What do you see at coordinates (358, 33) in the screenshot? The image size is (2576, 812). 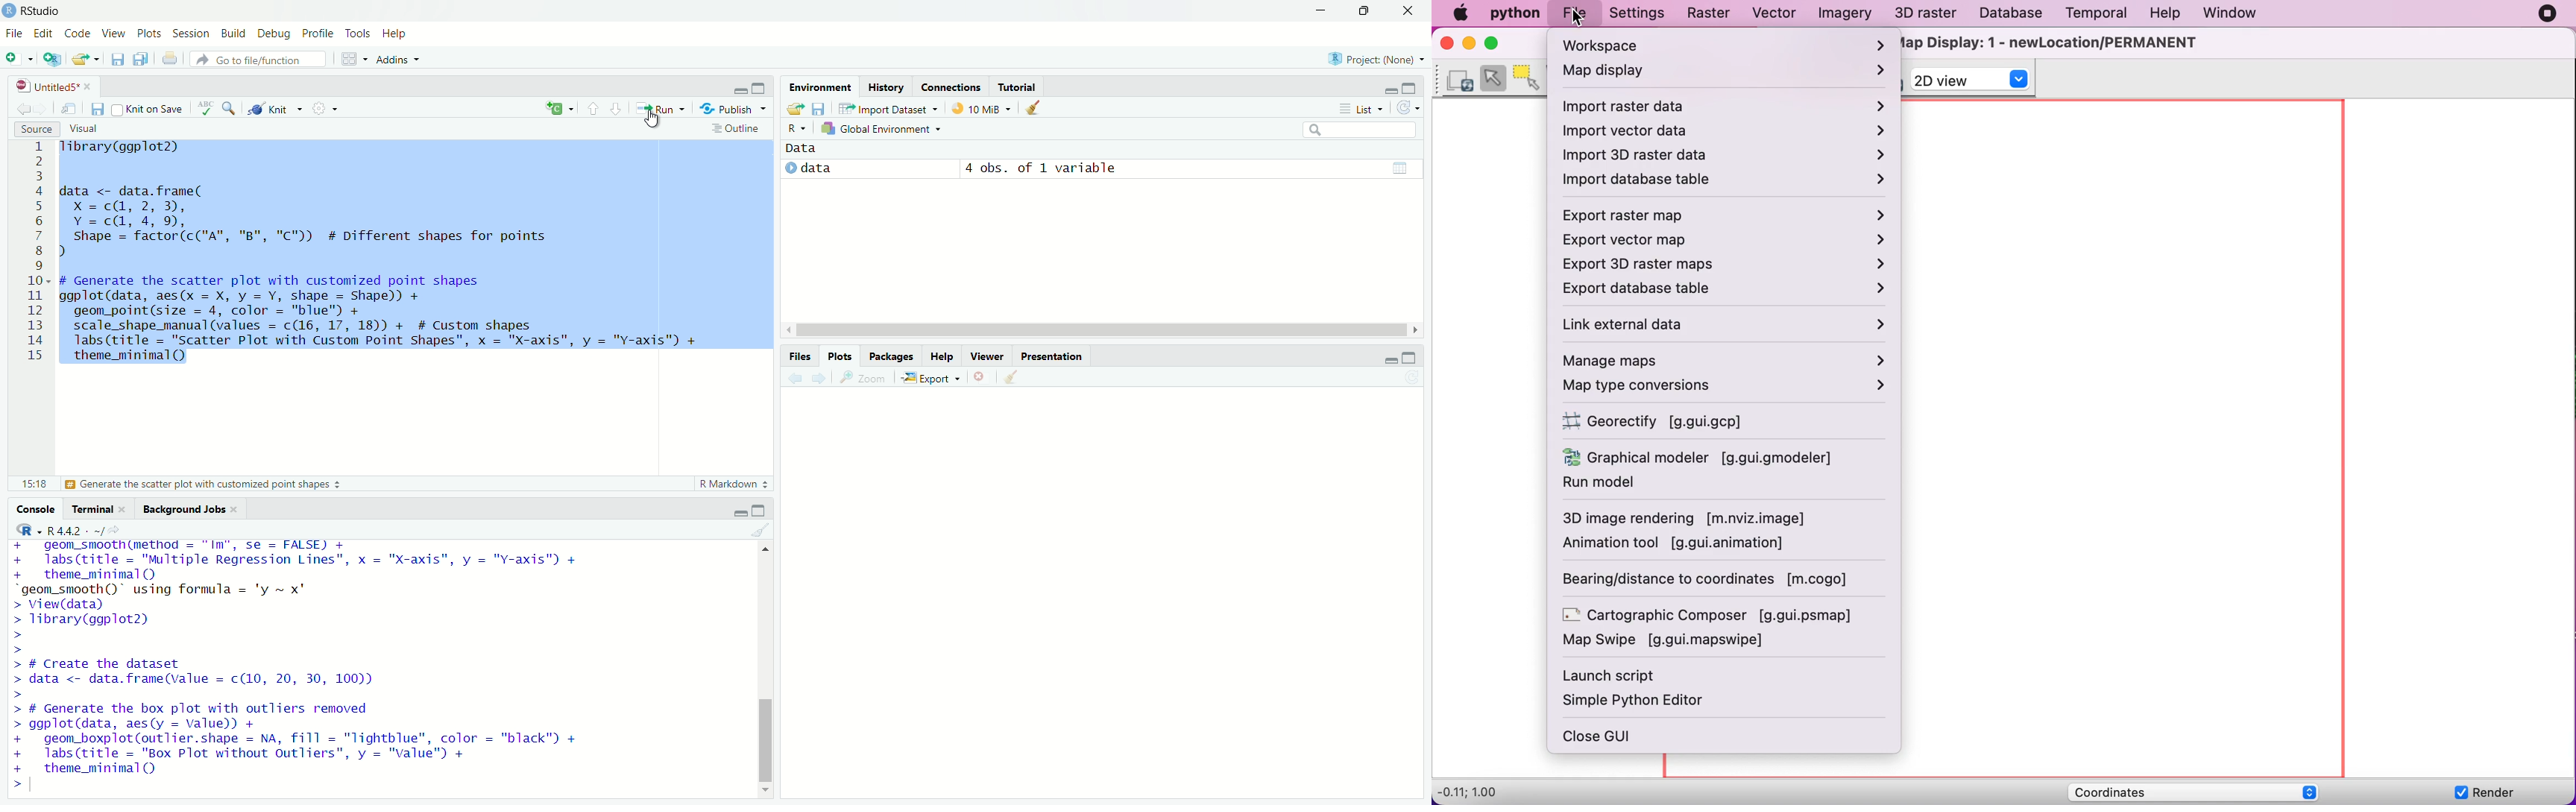 I see `Tools` at bounding box center [358, 33].